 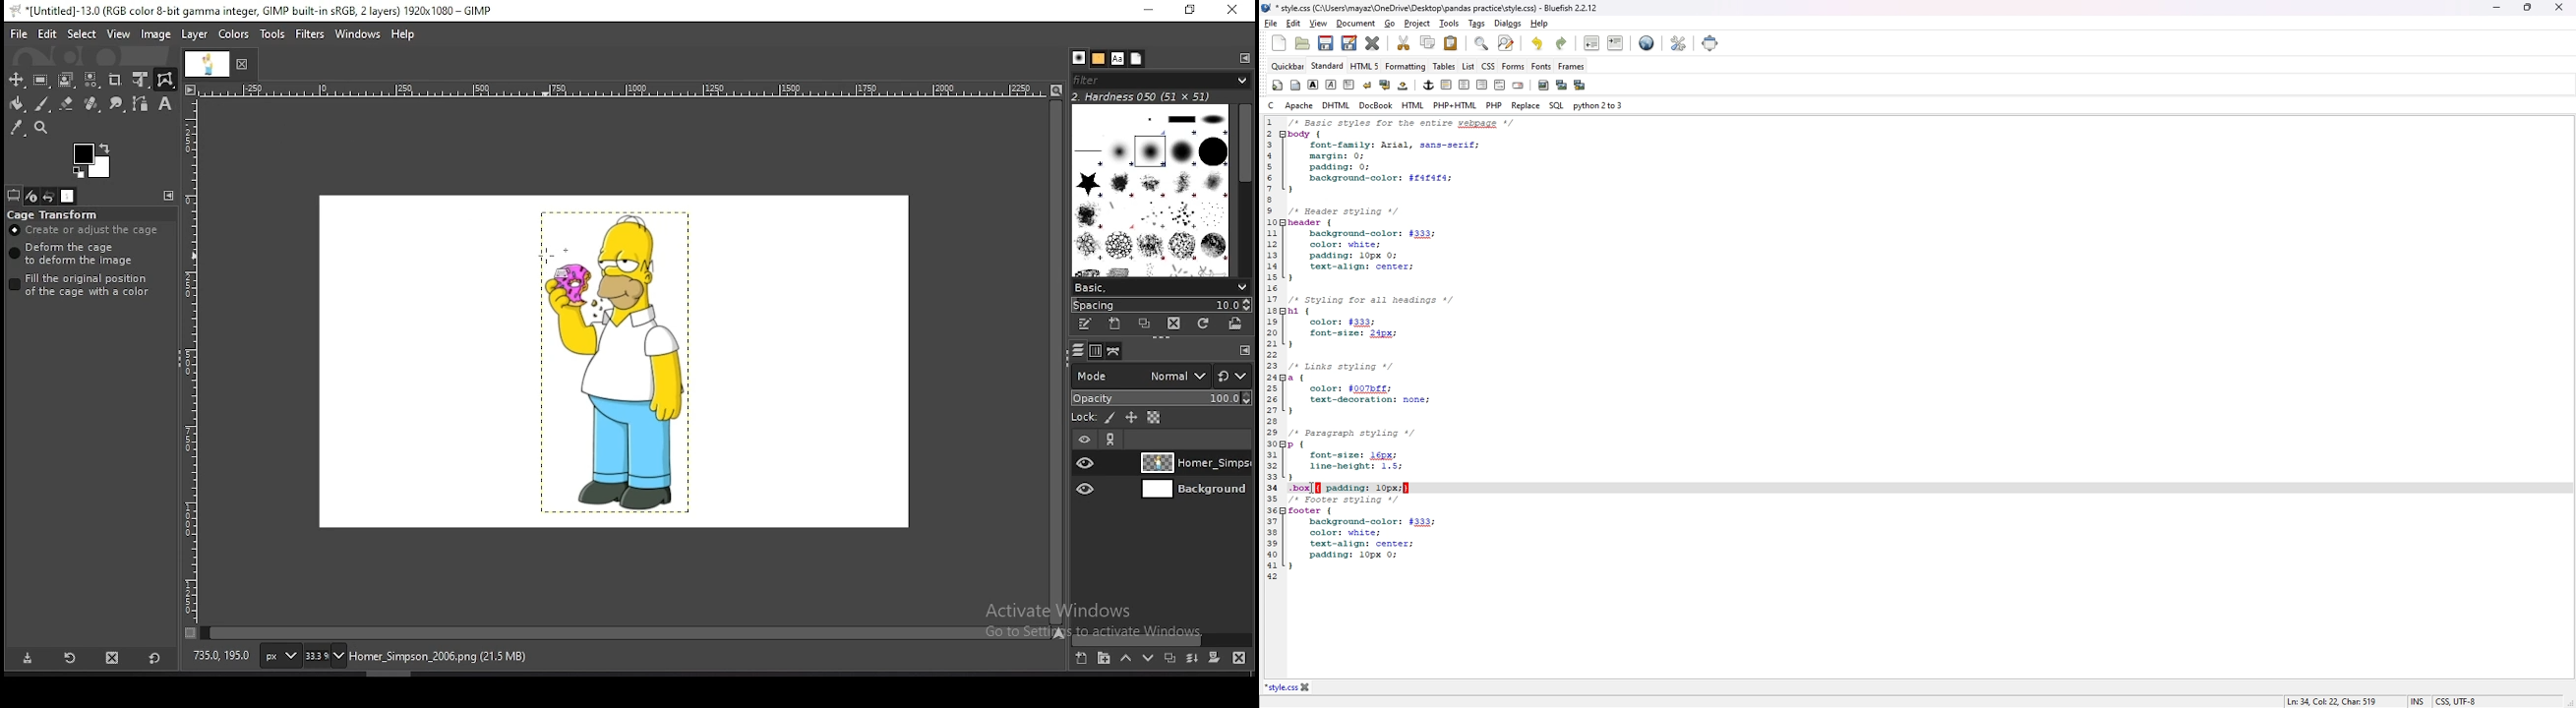 I want to click on smudge tool, so click(x=115, y=103).